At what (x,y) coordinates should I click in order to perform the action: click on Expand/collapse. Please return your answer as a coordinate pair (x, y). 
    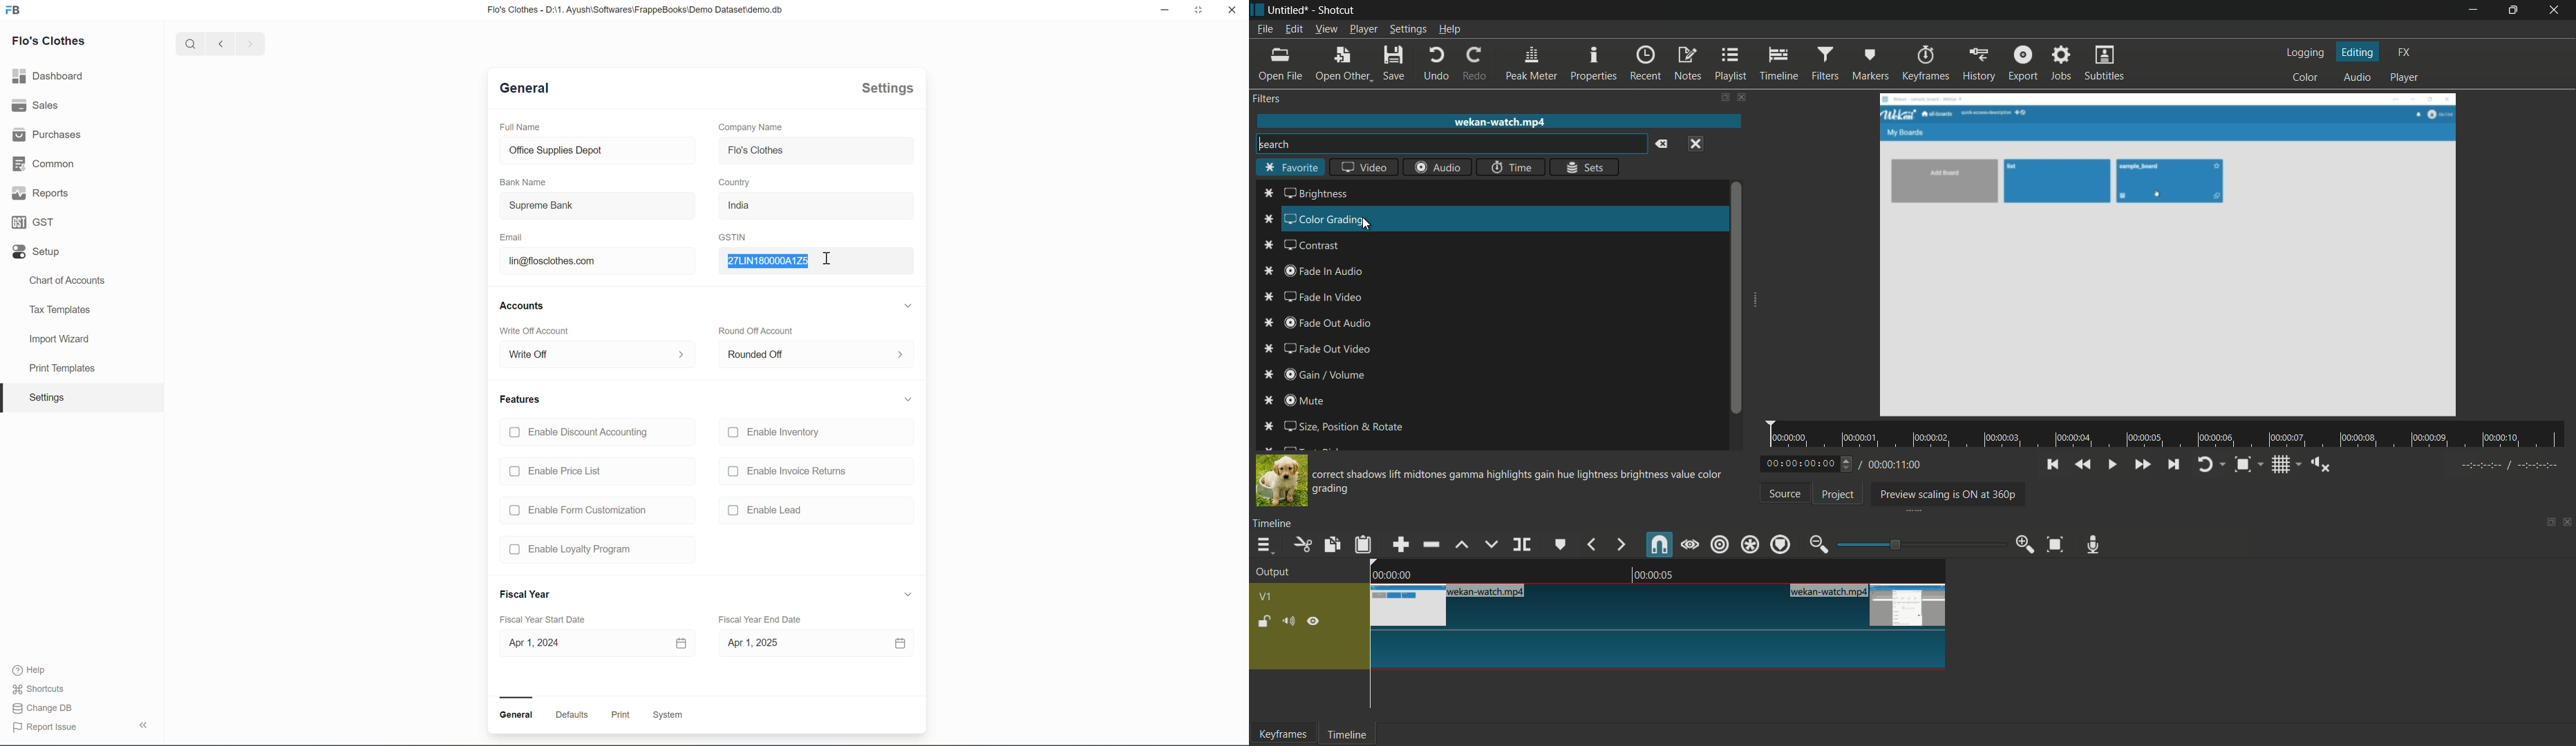
    Looking at the image, I should click on (909, 398).